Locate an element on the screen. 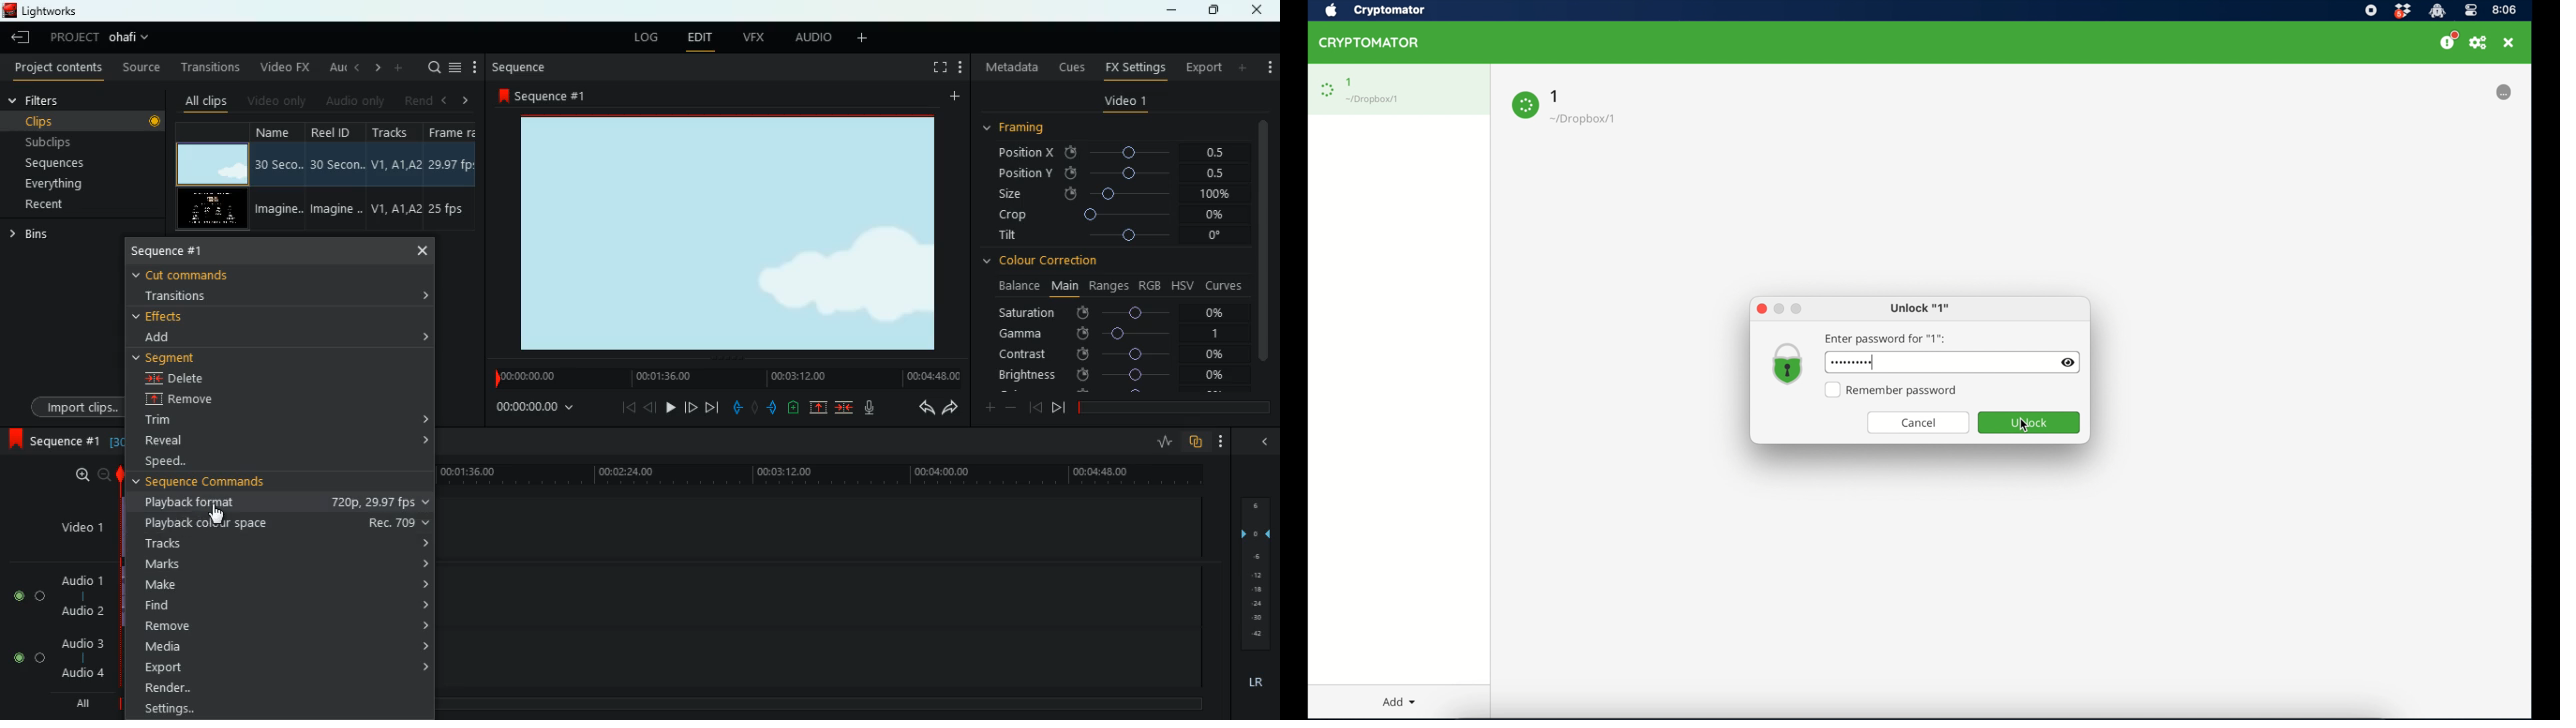  gamma is located at coordinates (1123, 335).